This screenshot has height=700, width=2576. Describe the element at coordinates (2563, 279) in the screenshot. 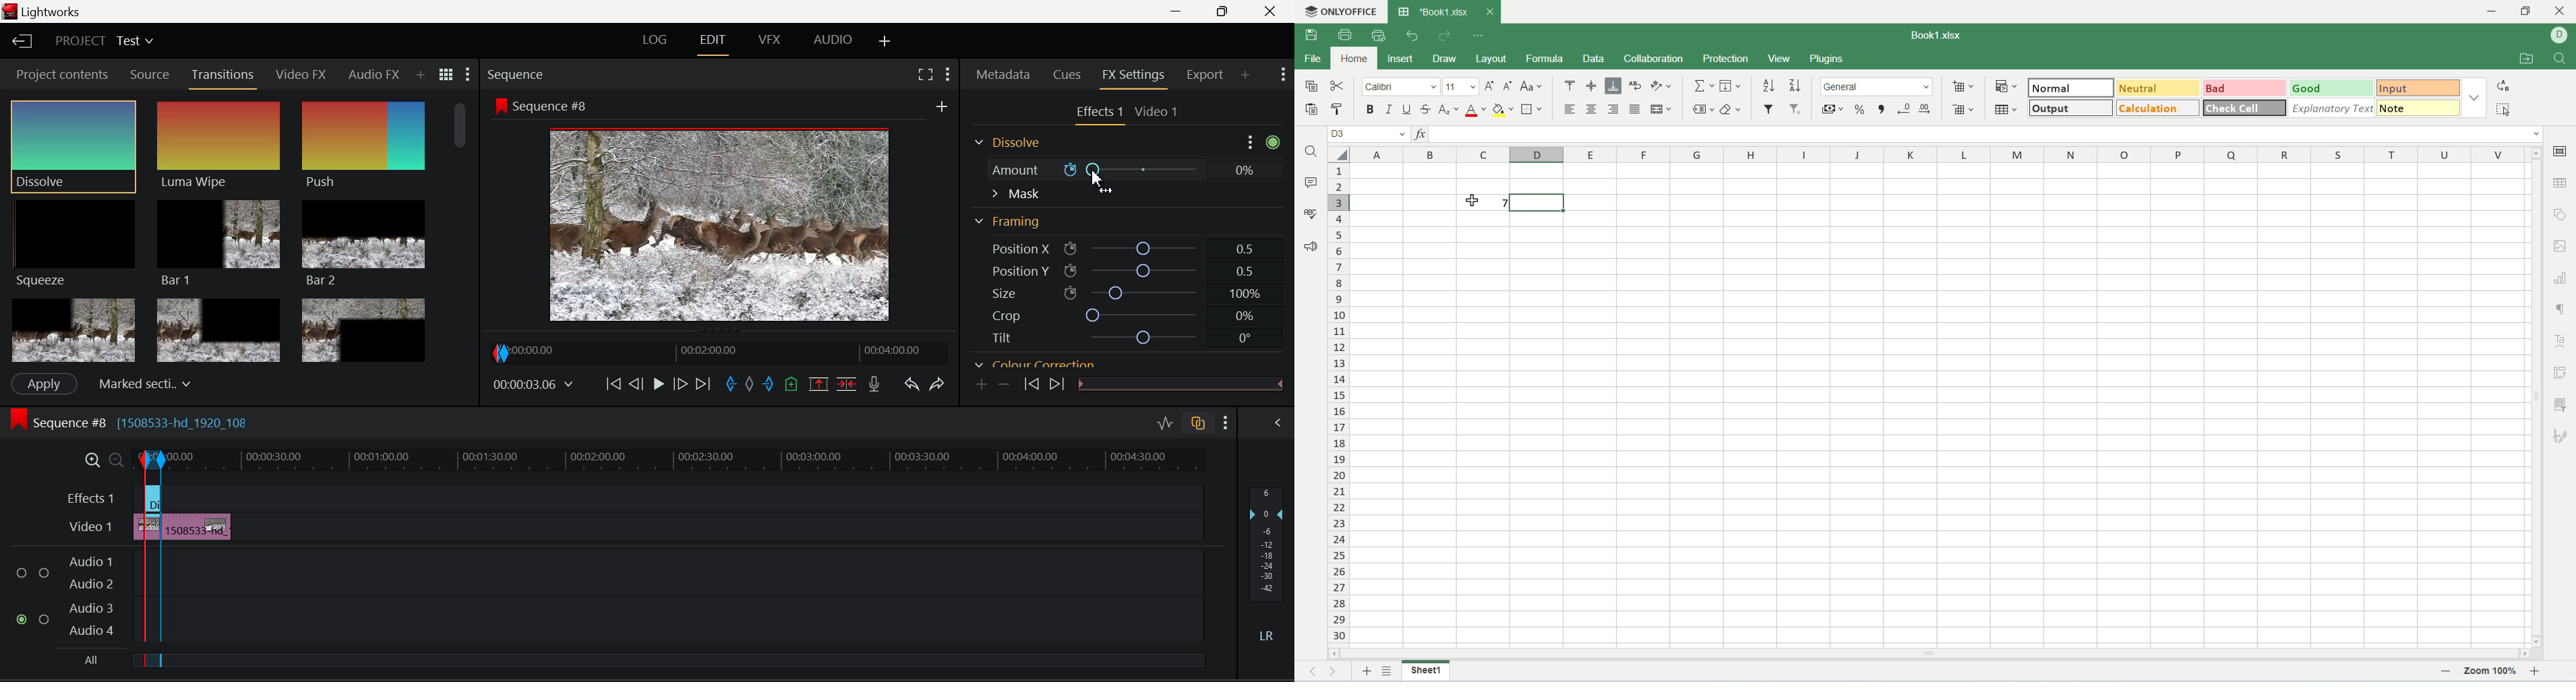

I see `chart settings` at that location.